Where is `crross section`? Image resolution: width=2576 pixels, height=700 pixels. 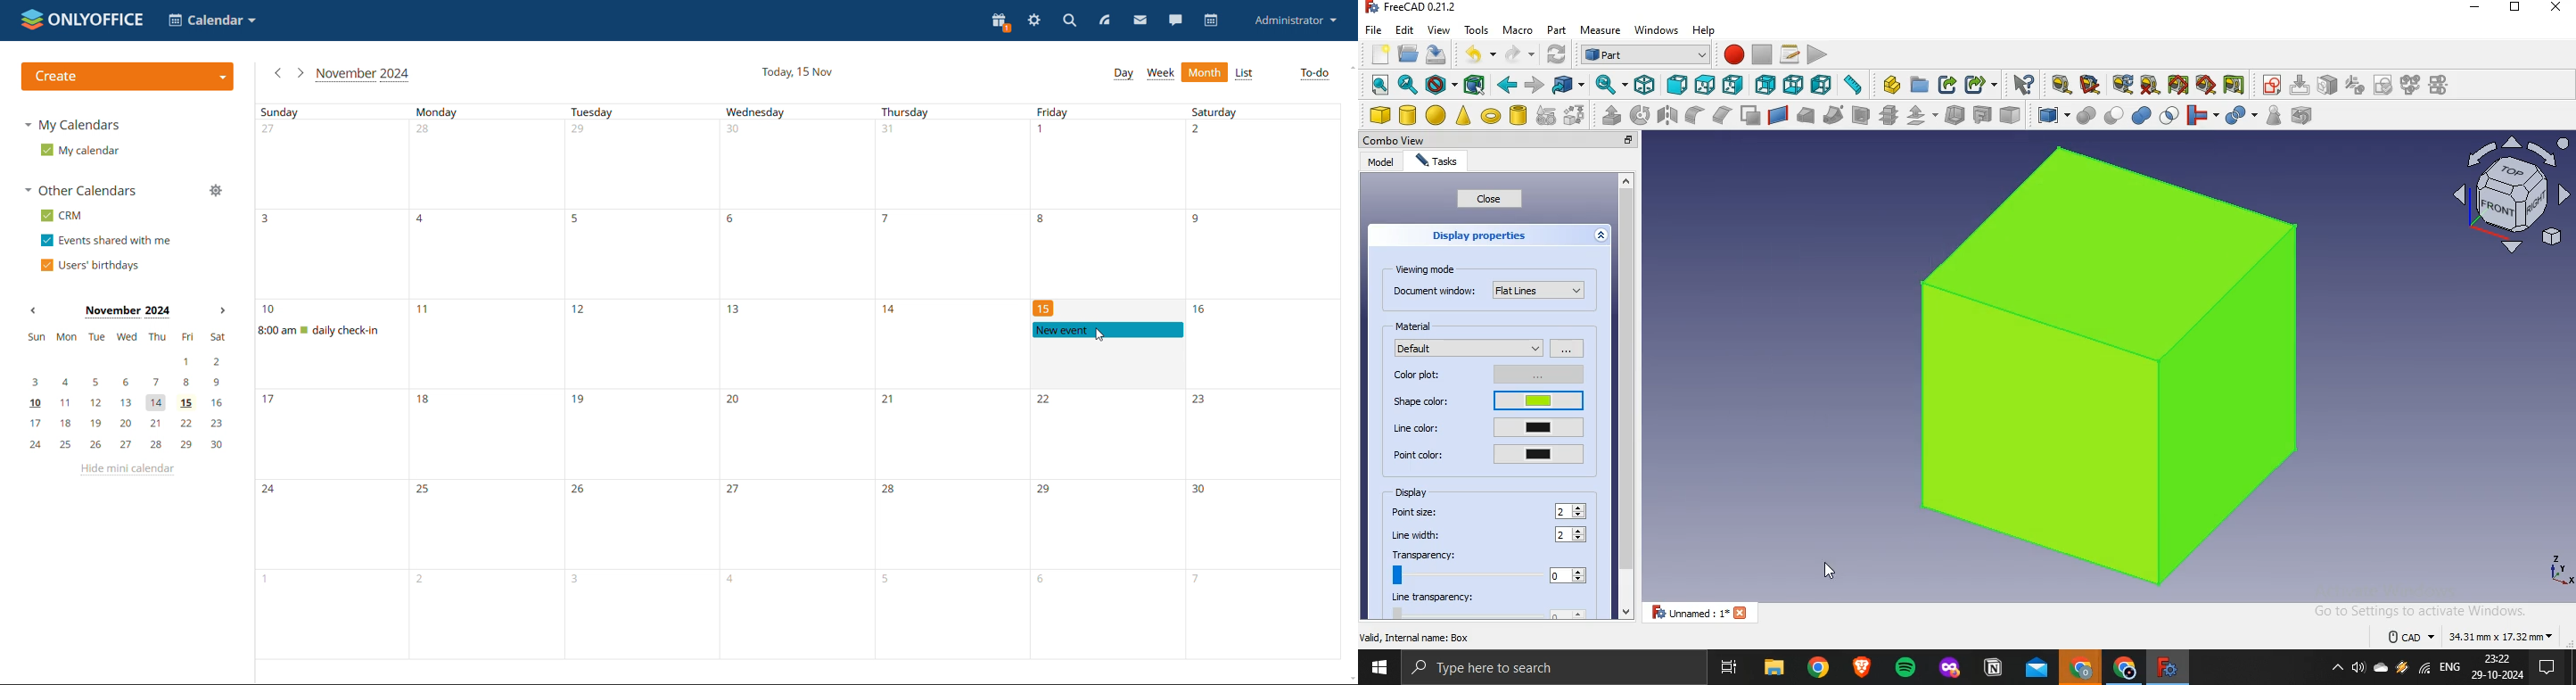 crross section is located at coordinates (1889, 114).